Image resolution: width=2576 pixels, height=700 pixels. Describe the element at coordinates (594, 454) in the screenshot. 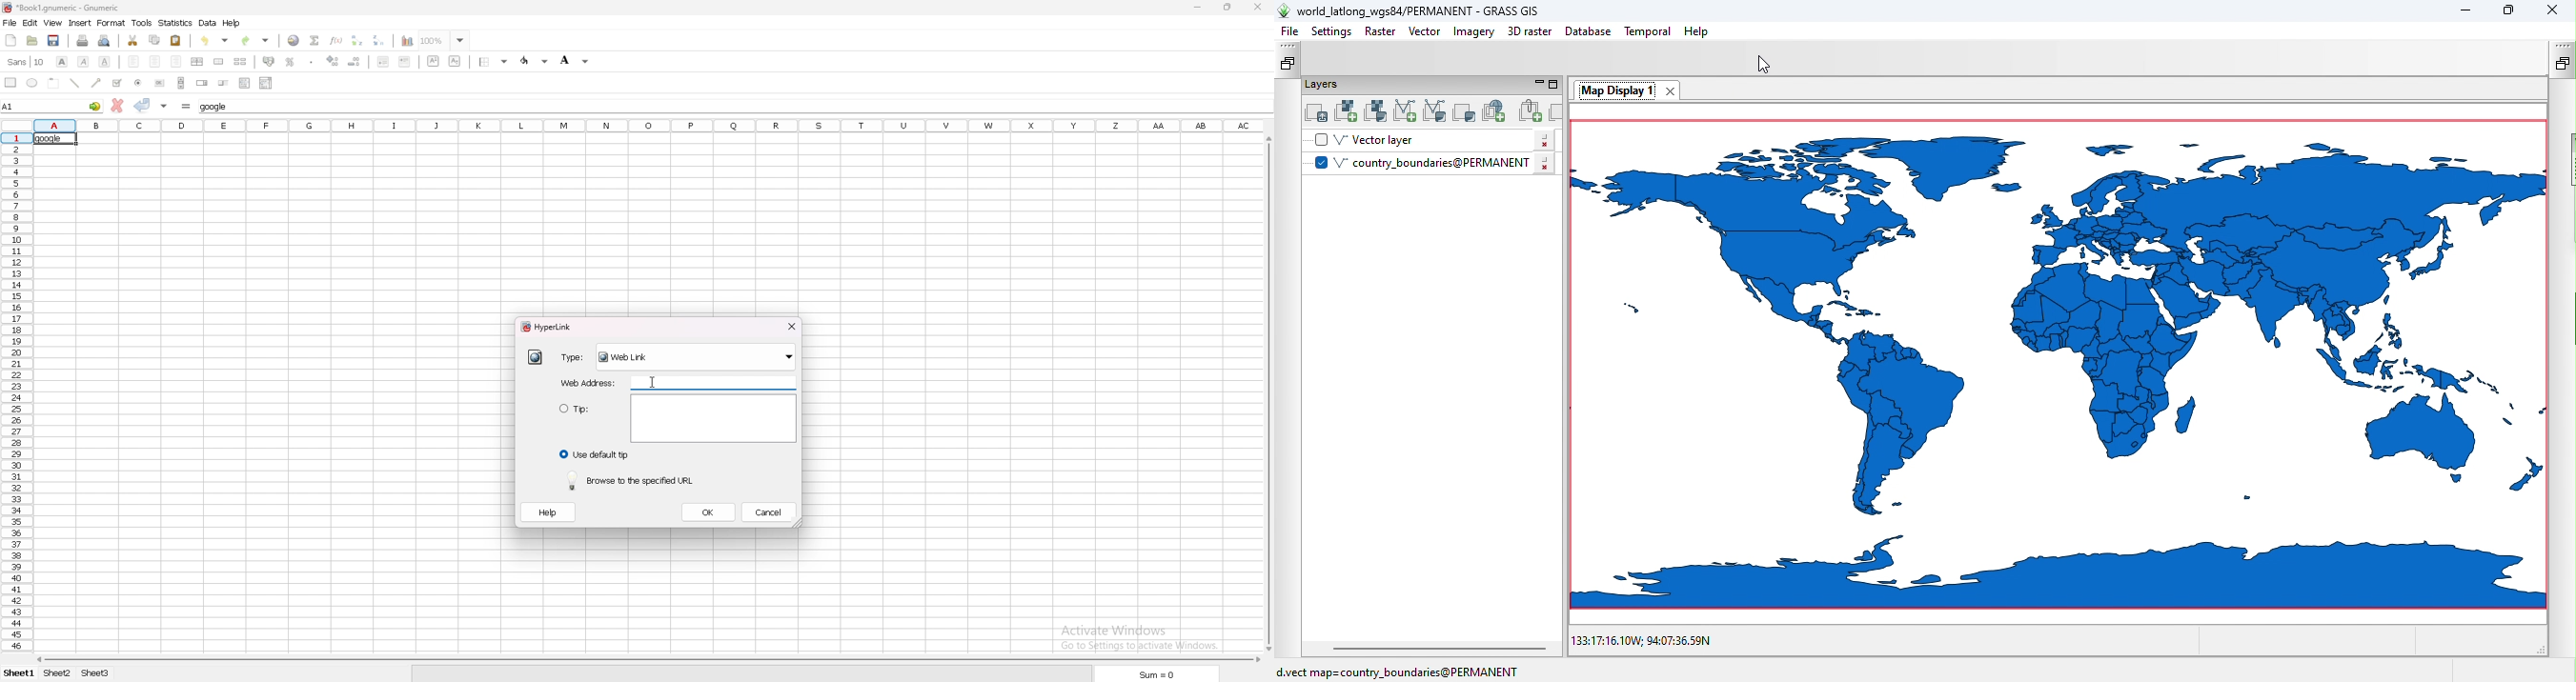

I see `use default tip` at that location.